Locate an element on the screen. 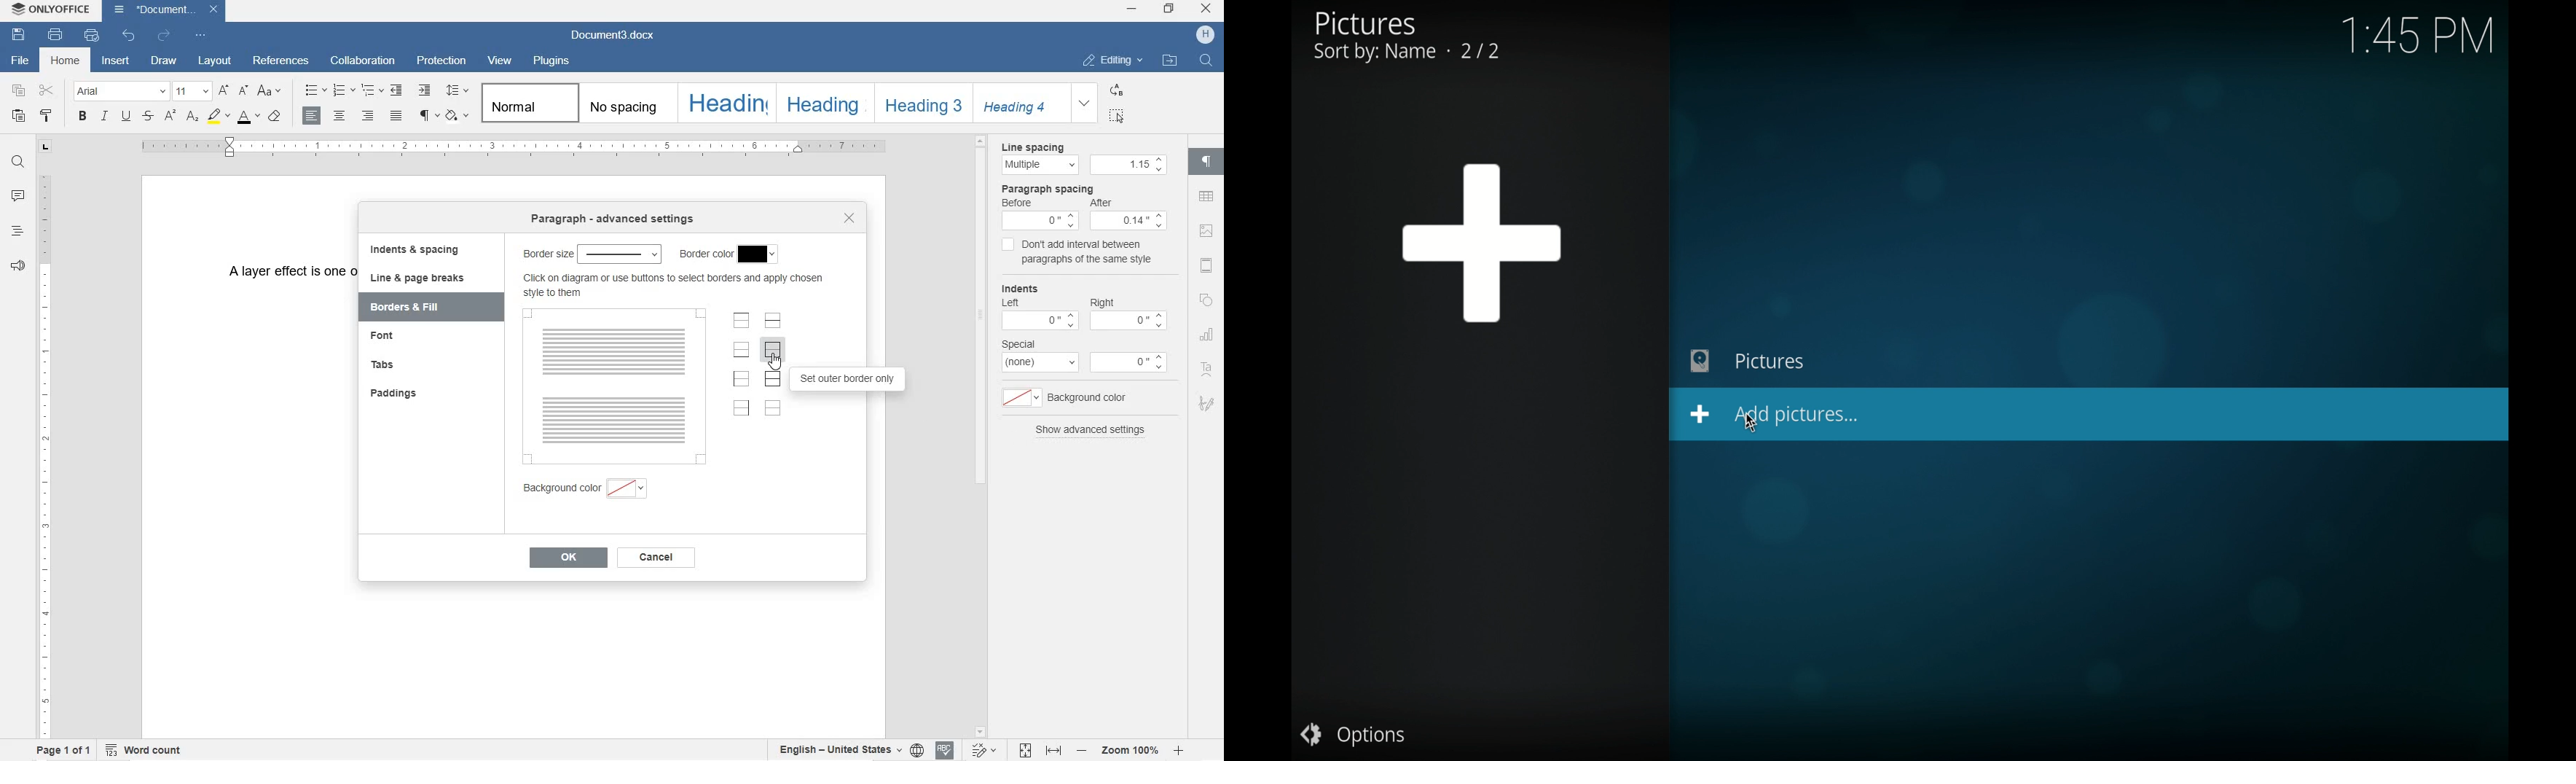 This screenshot has height=784, width=2576. INCREASE INDENT is located at coordinates (425, 91).